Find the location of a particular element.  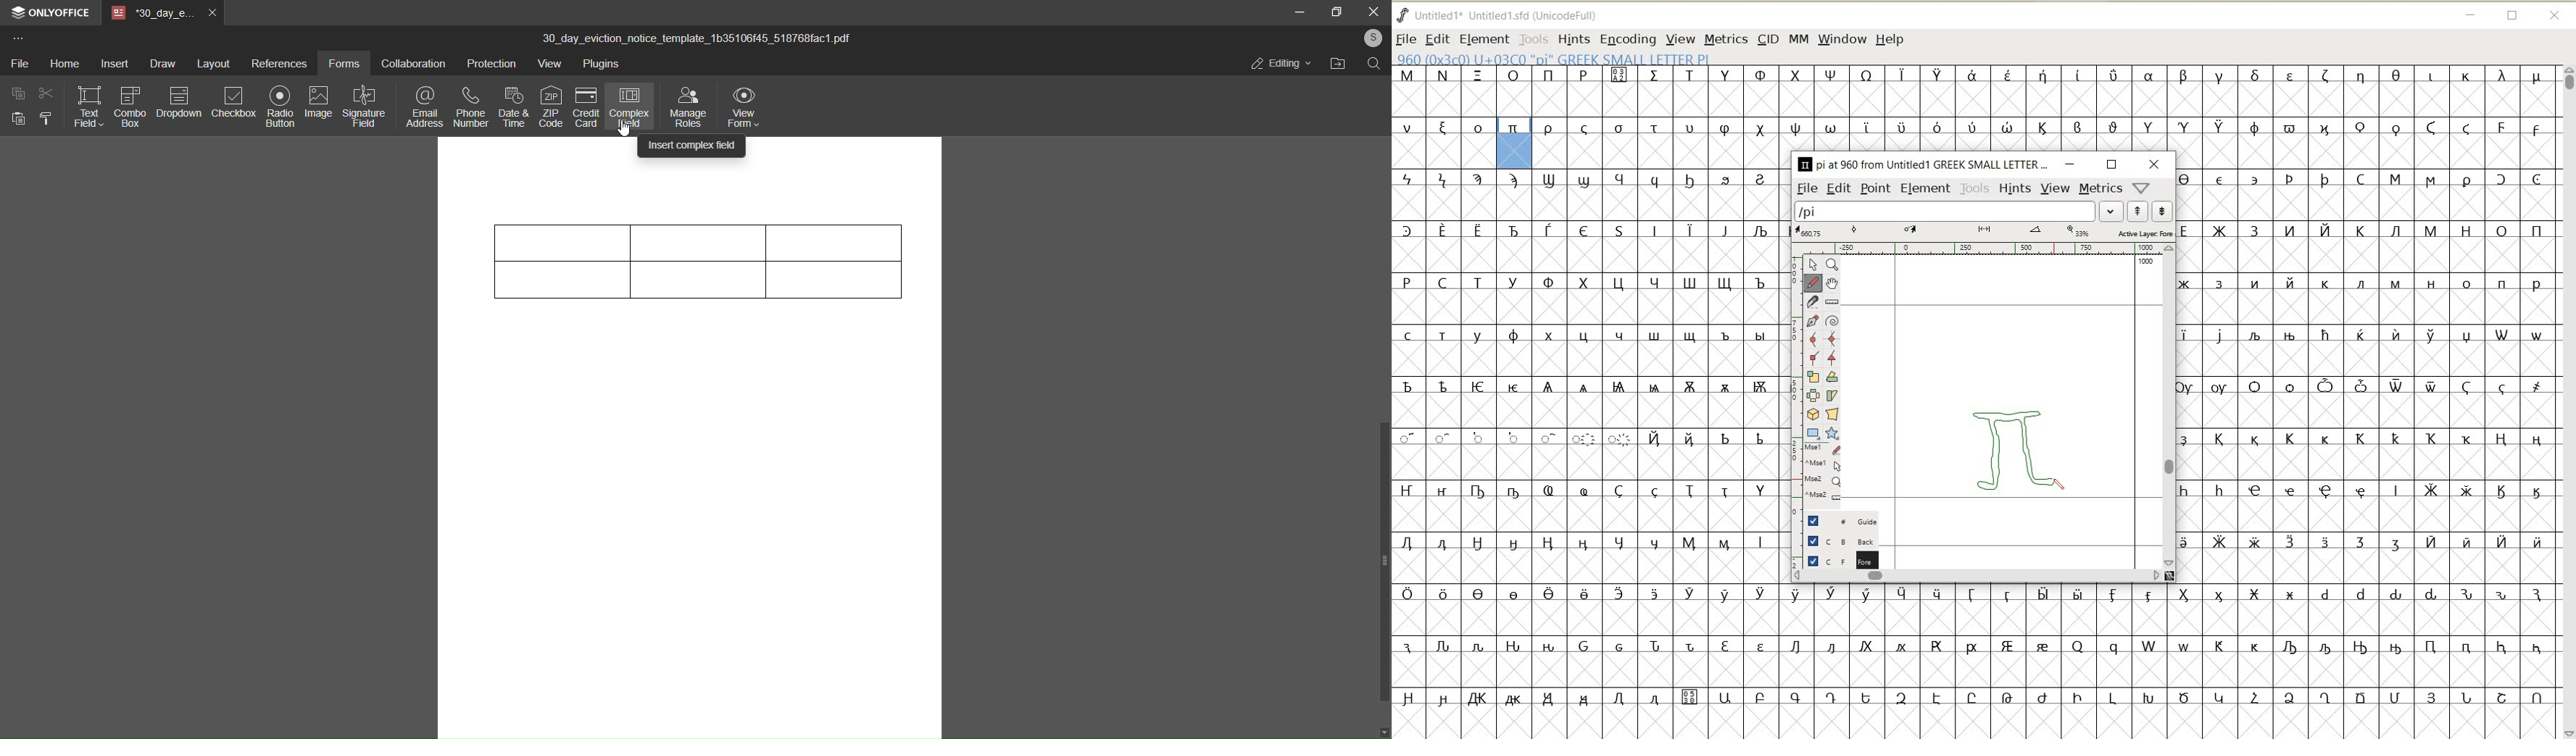

editing is located at coordinates (1280, 66).